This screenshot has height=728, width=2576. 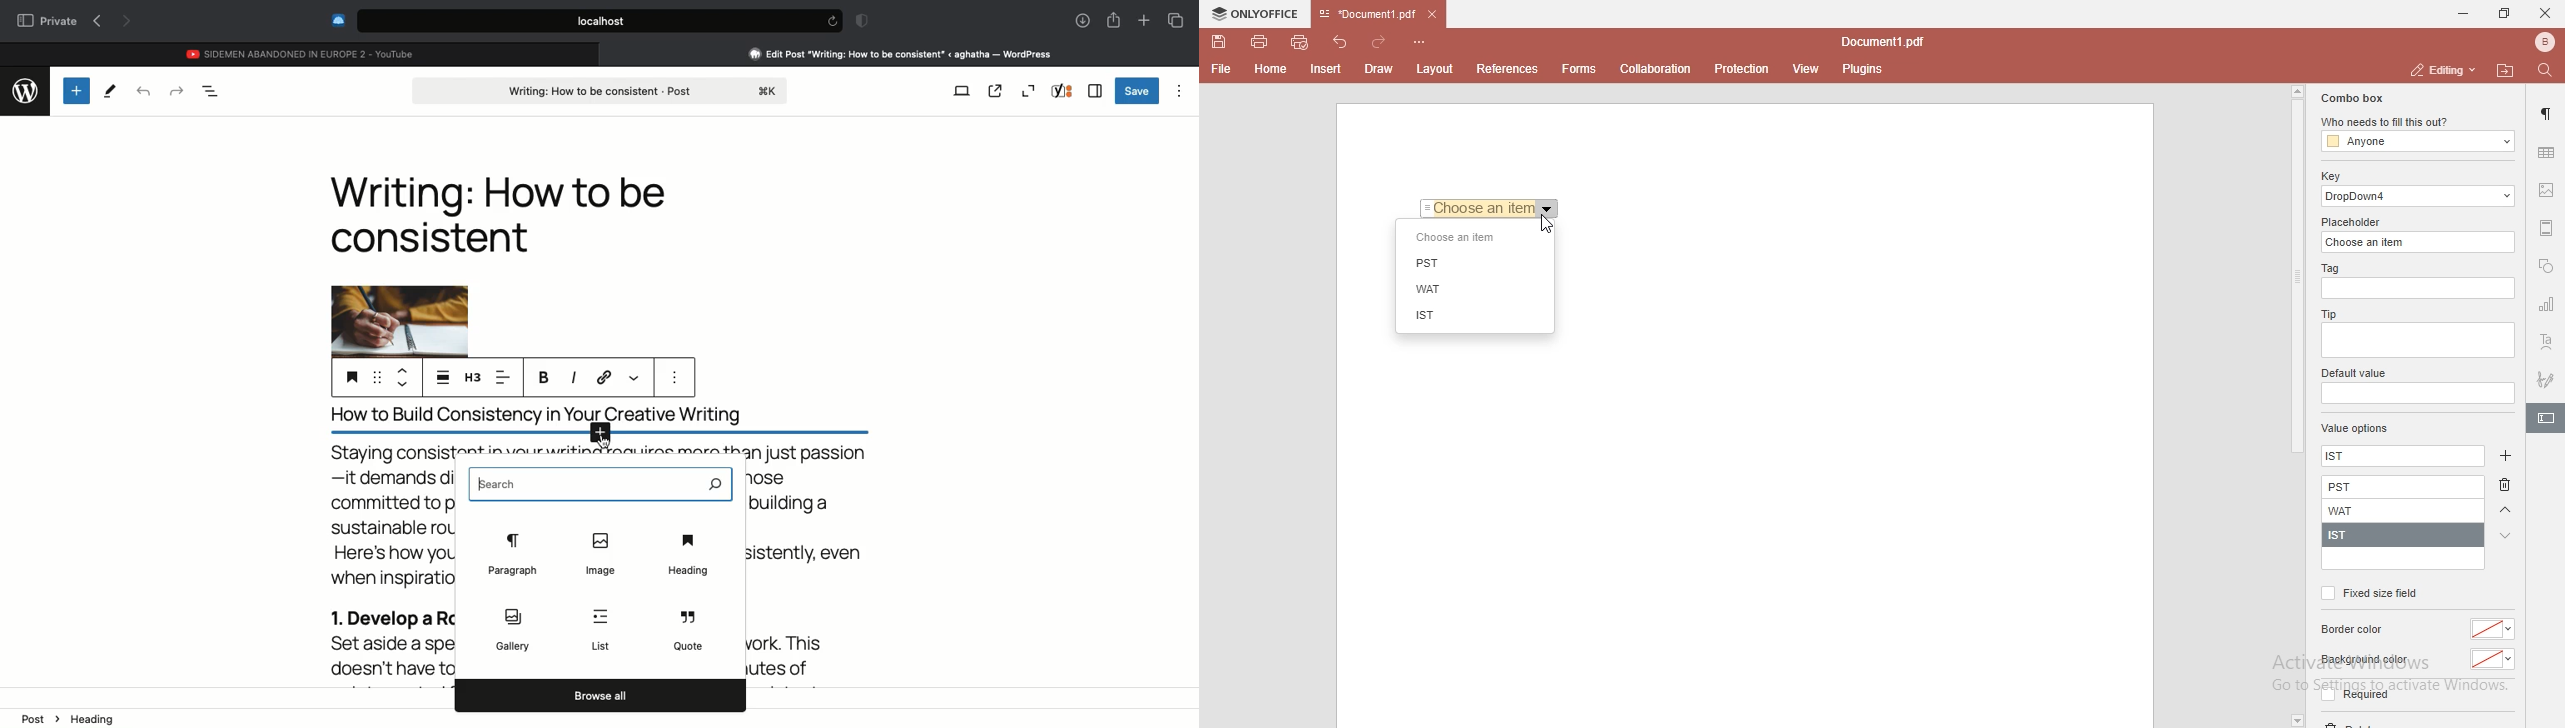 I want to click on WAT added, so click(x=2404, y=511).